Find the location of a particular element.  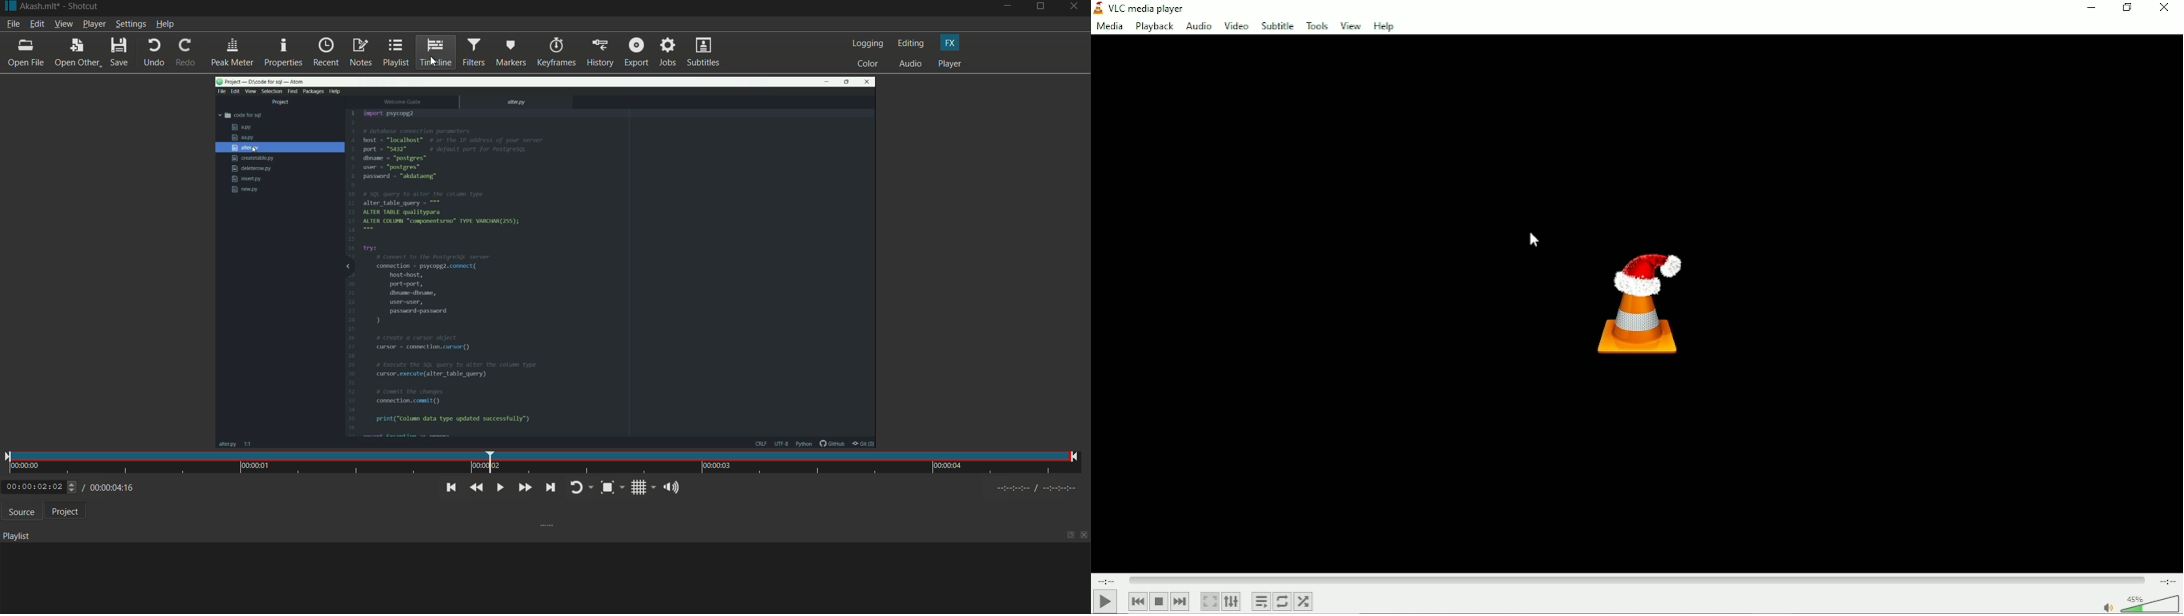

peak meter is located at coordinates (231, 52).